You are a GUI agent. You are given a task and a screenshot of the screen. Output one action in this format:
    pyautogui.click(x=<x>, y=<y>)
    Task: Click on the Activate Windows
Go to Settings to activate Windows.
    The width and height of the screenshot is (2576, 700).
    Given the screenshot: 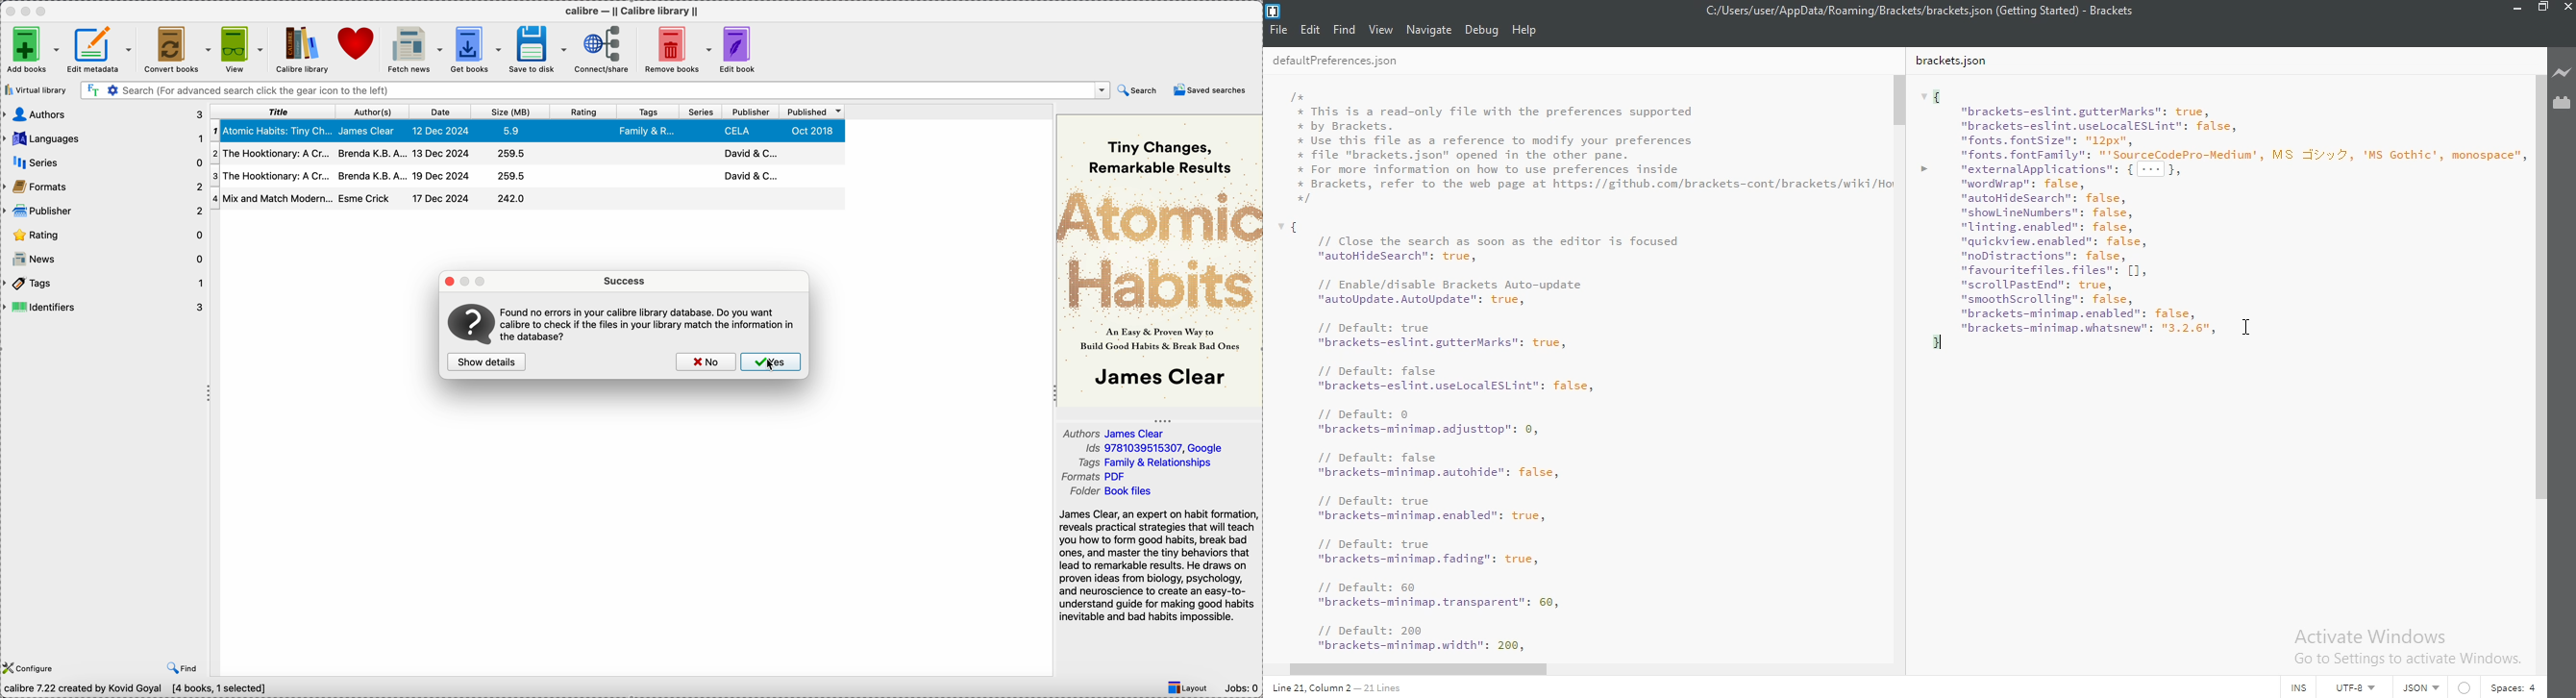 What is the action you would take?
    pyautogui.click(x=2407, y=645)
    